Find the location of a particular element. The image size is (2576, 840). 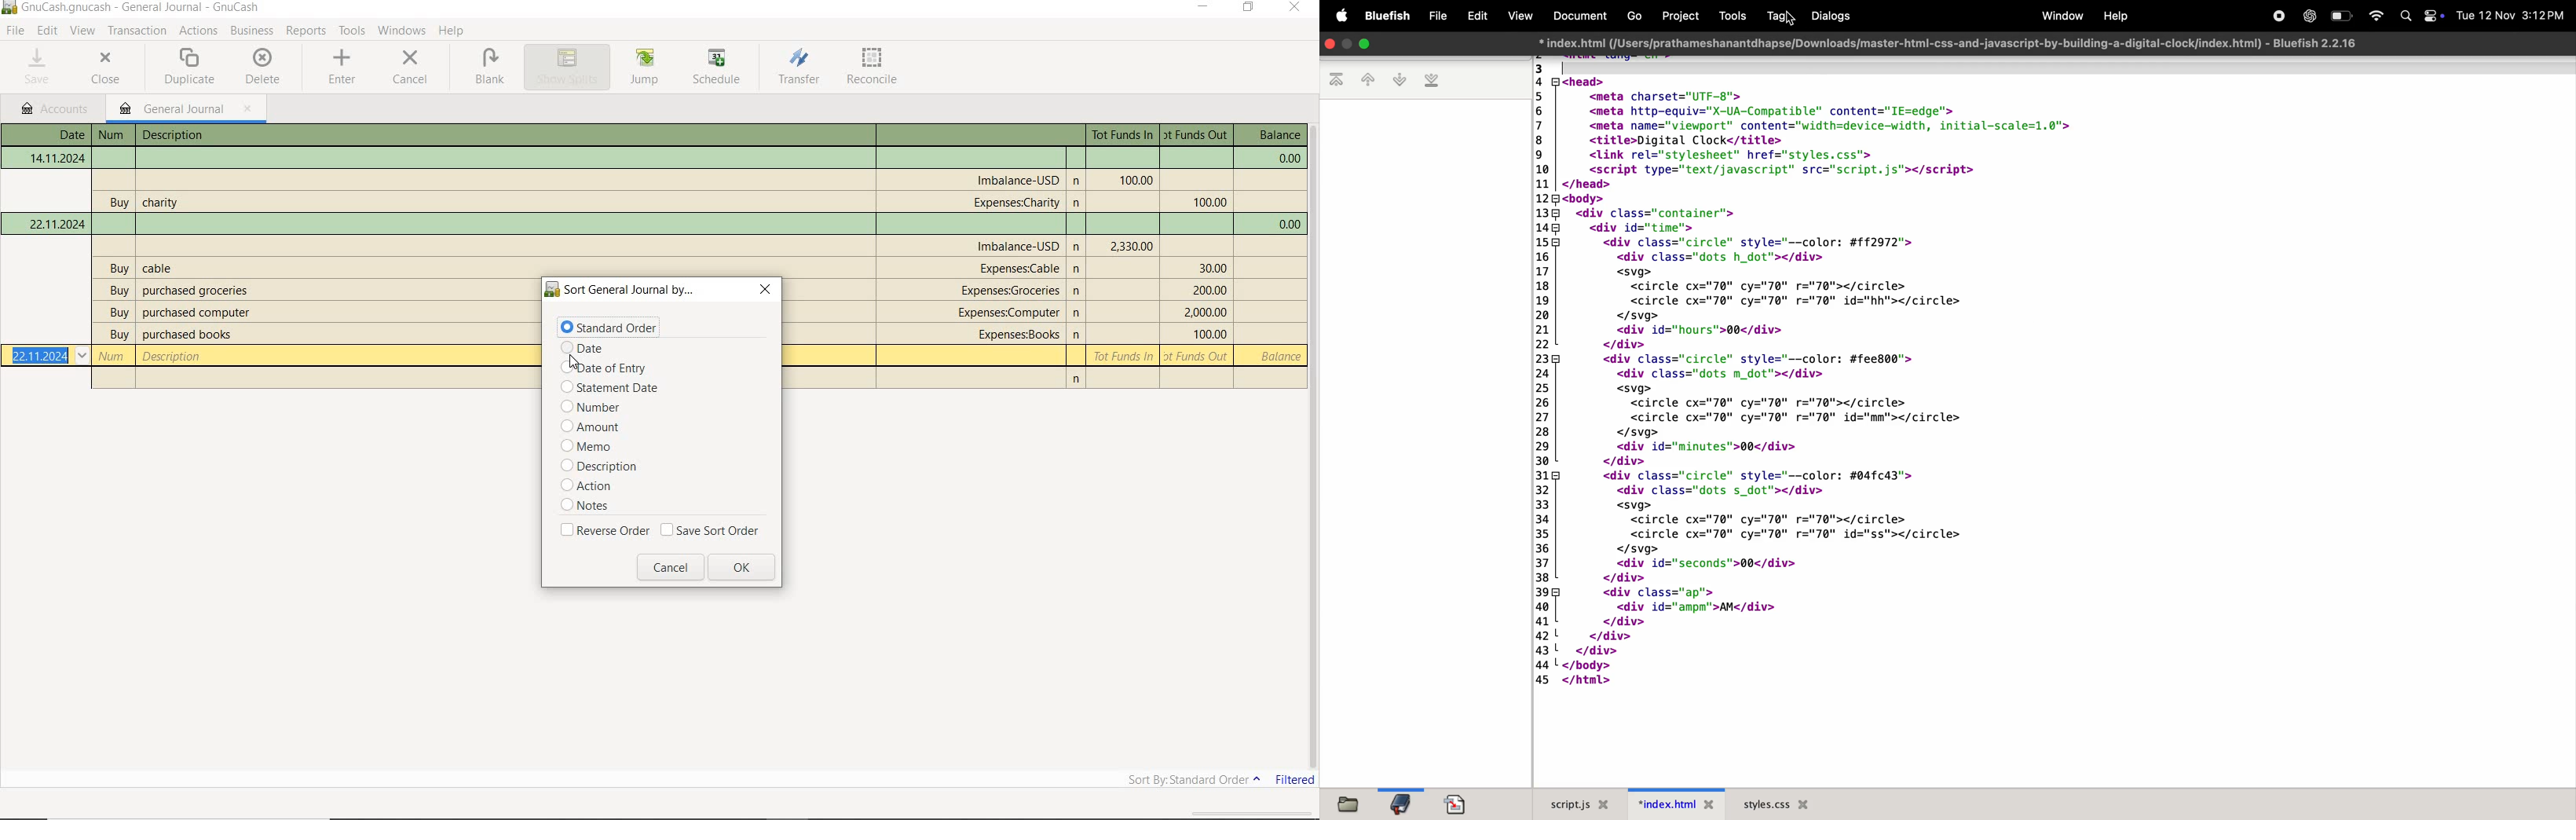

n is located at coordinates (1078, 334).